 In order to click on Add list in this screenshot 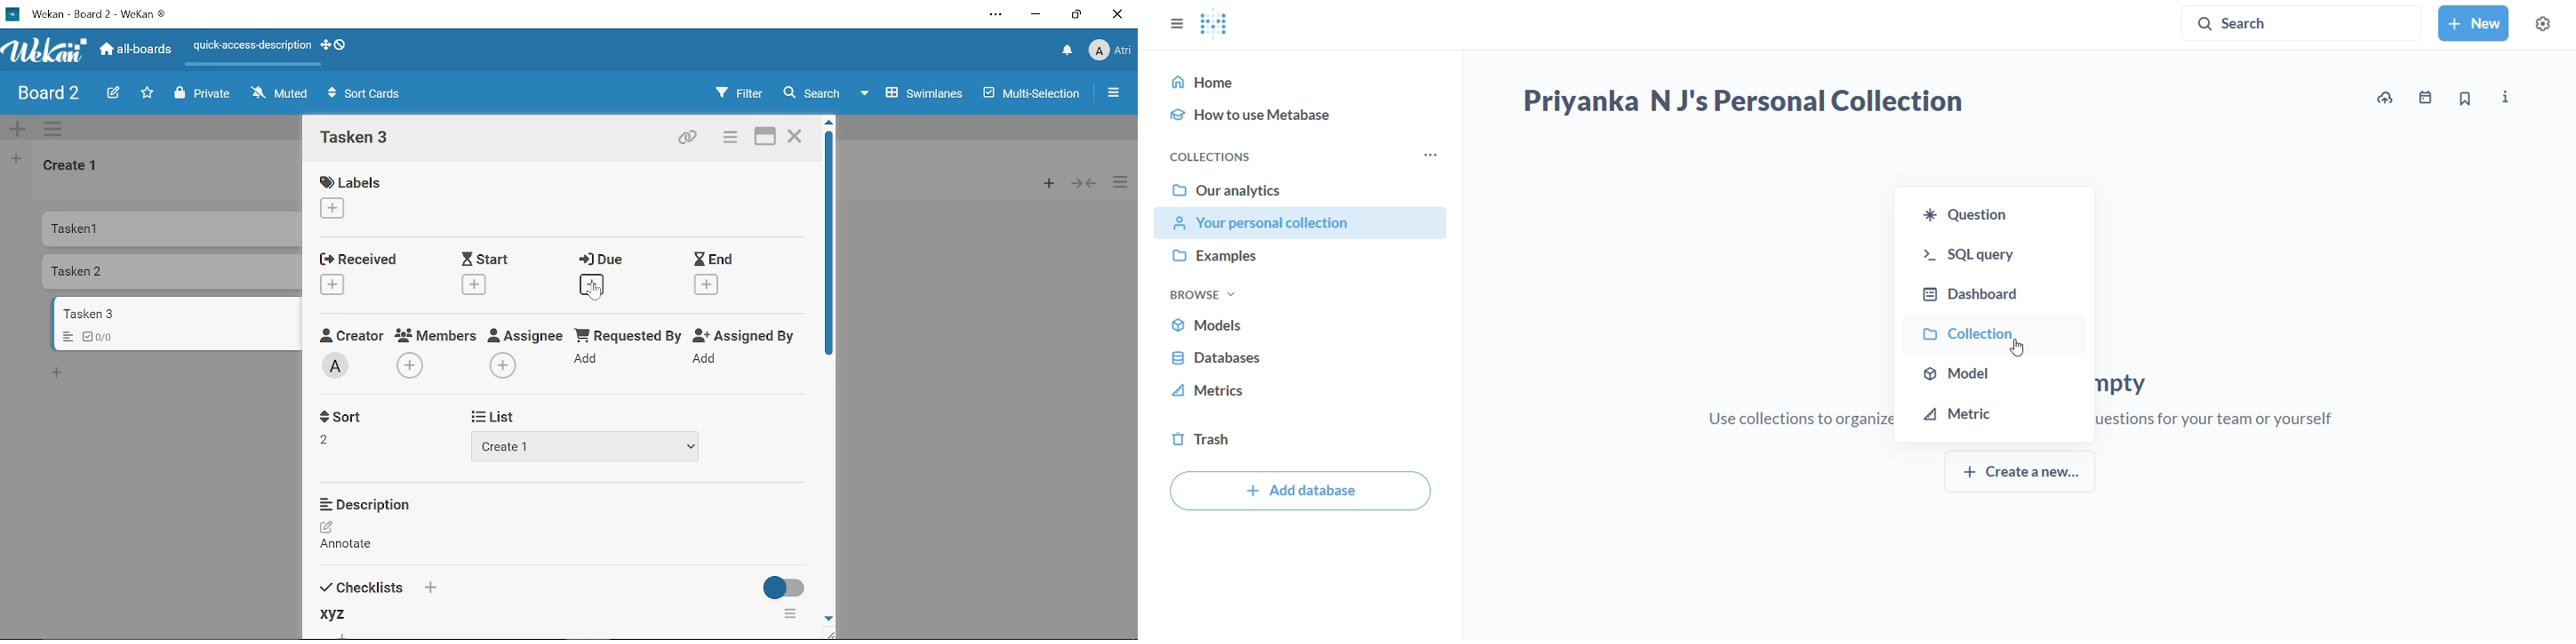, I will do `click(593, 446)`.